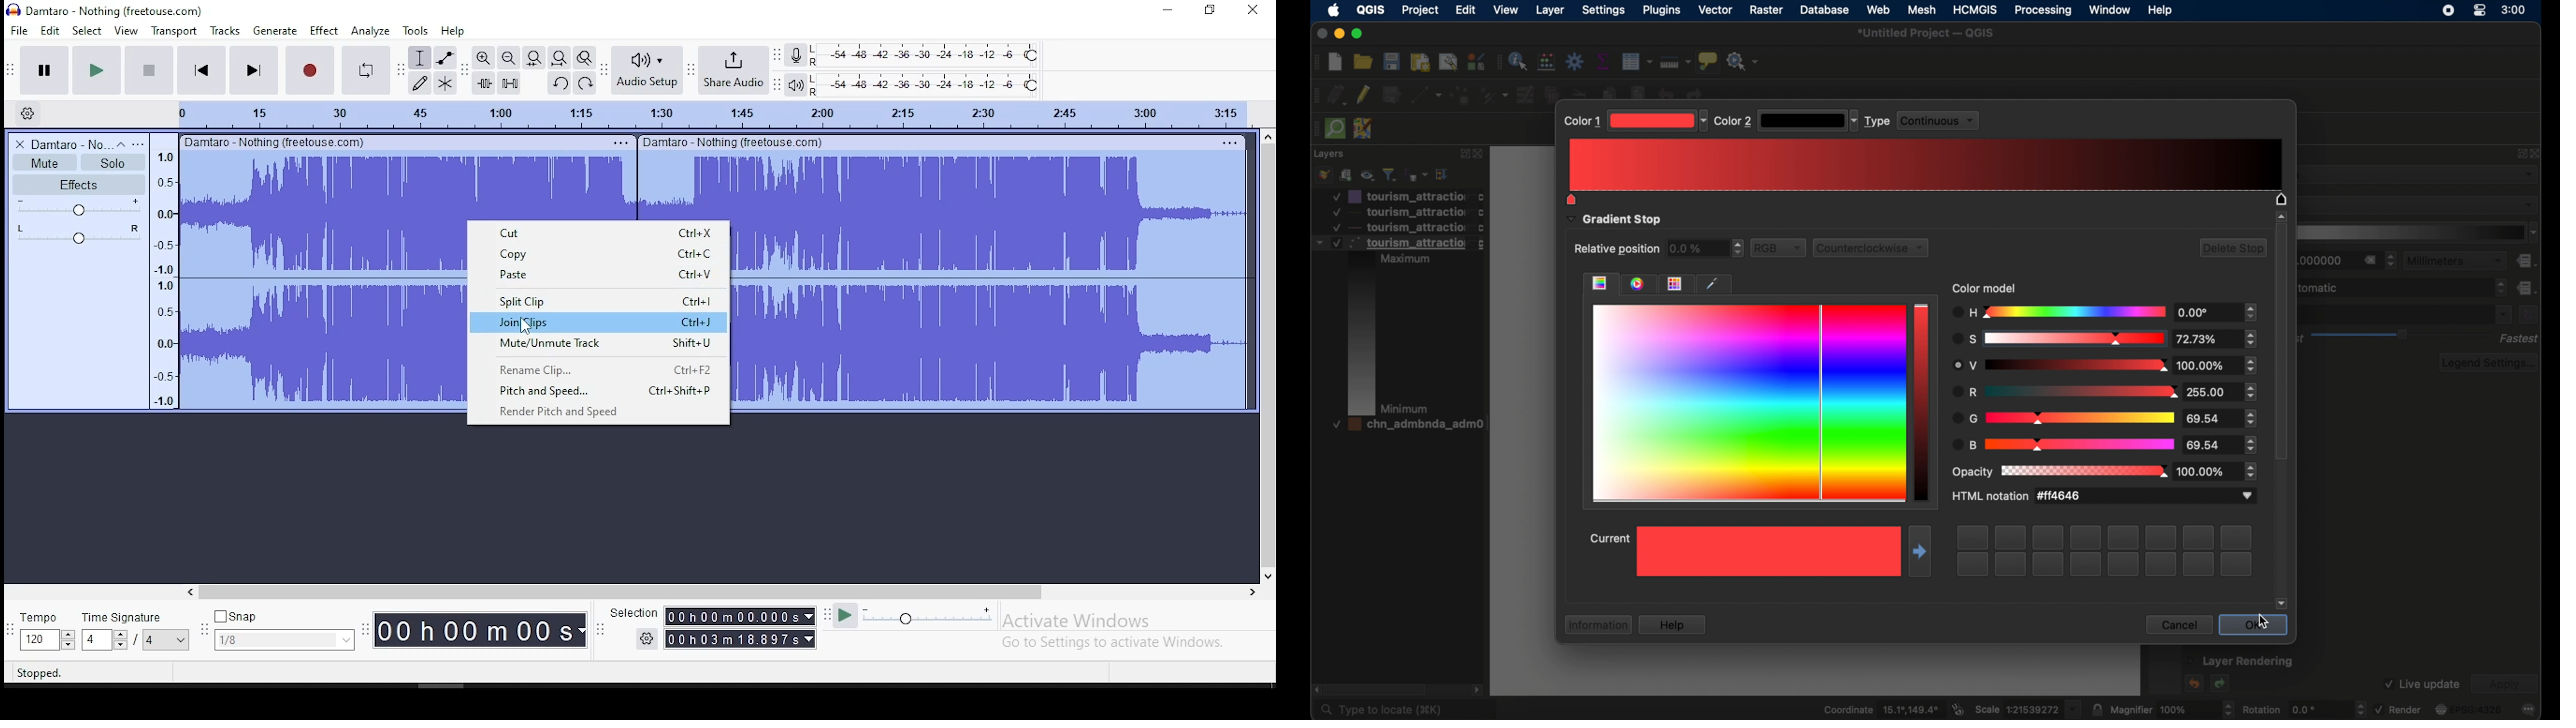 The height and width of the screenshot is (728, 2576). What do you see at coordinates (2479, 10) in the screenshot?
I see `control center` at bounding box center [2479, 10].